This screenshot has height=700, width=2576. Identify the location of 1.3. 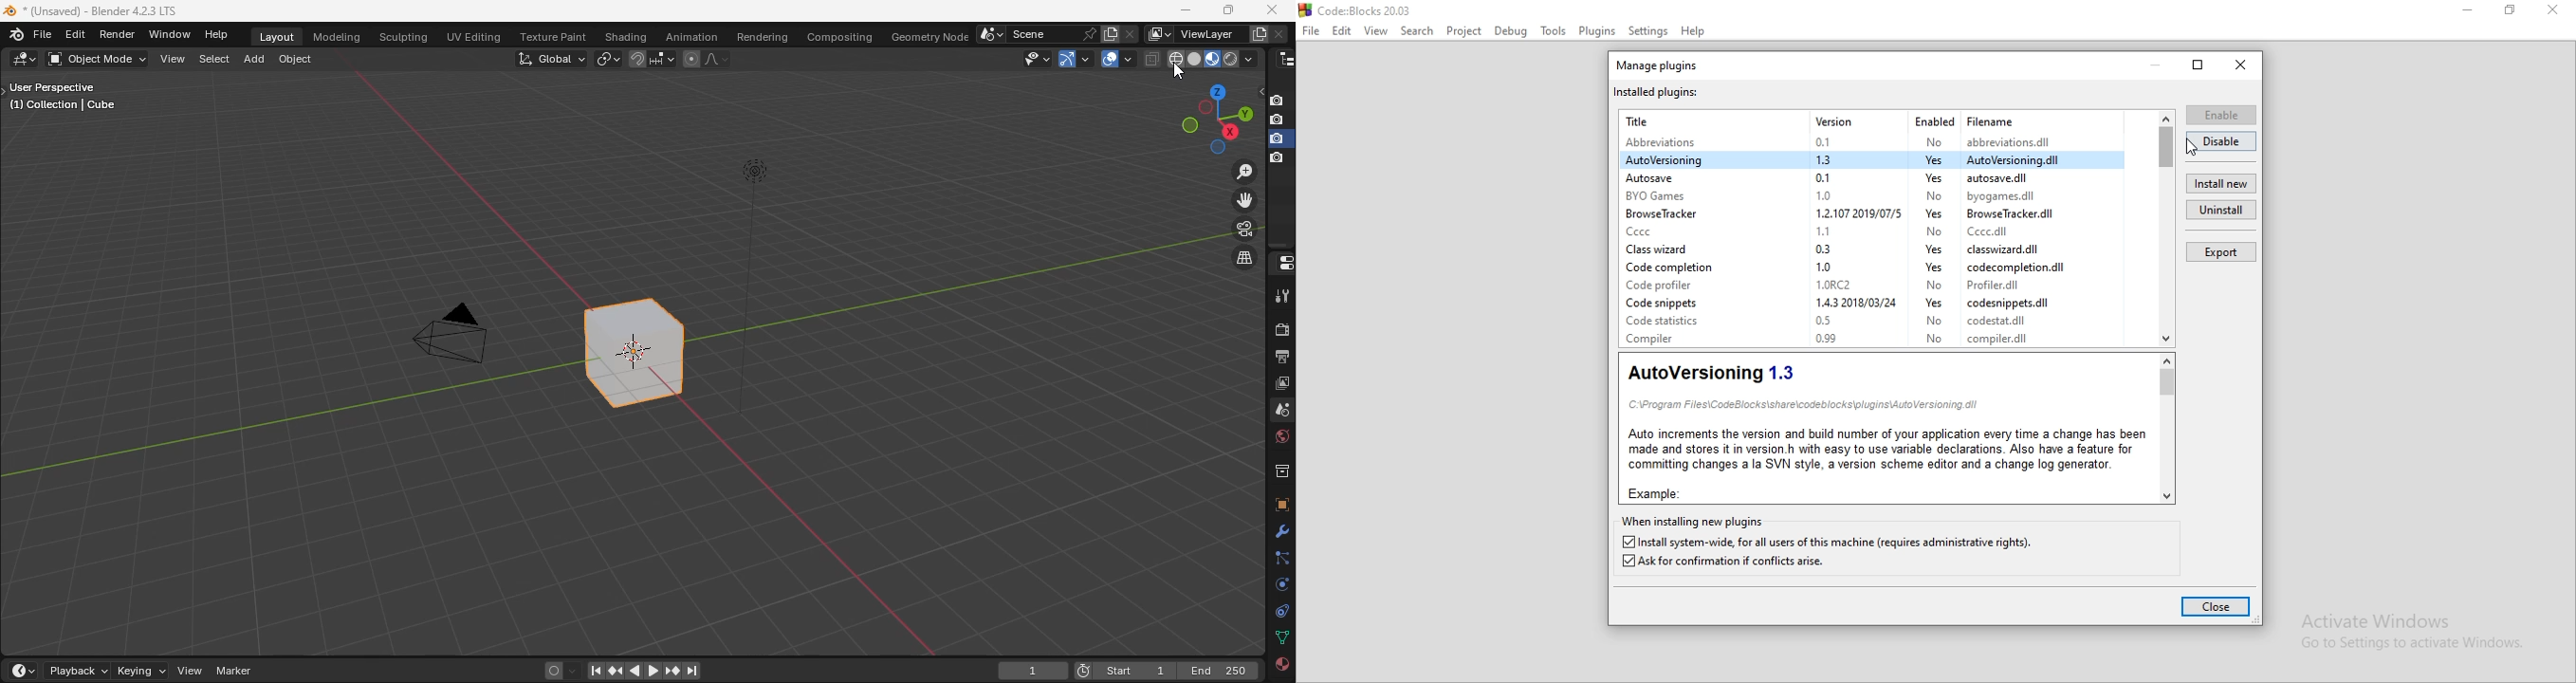
(1831, 158).